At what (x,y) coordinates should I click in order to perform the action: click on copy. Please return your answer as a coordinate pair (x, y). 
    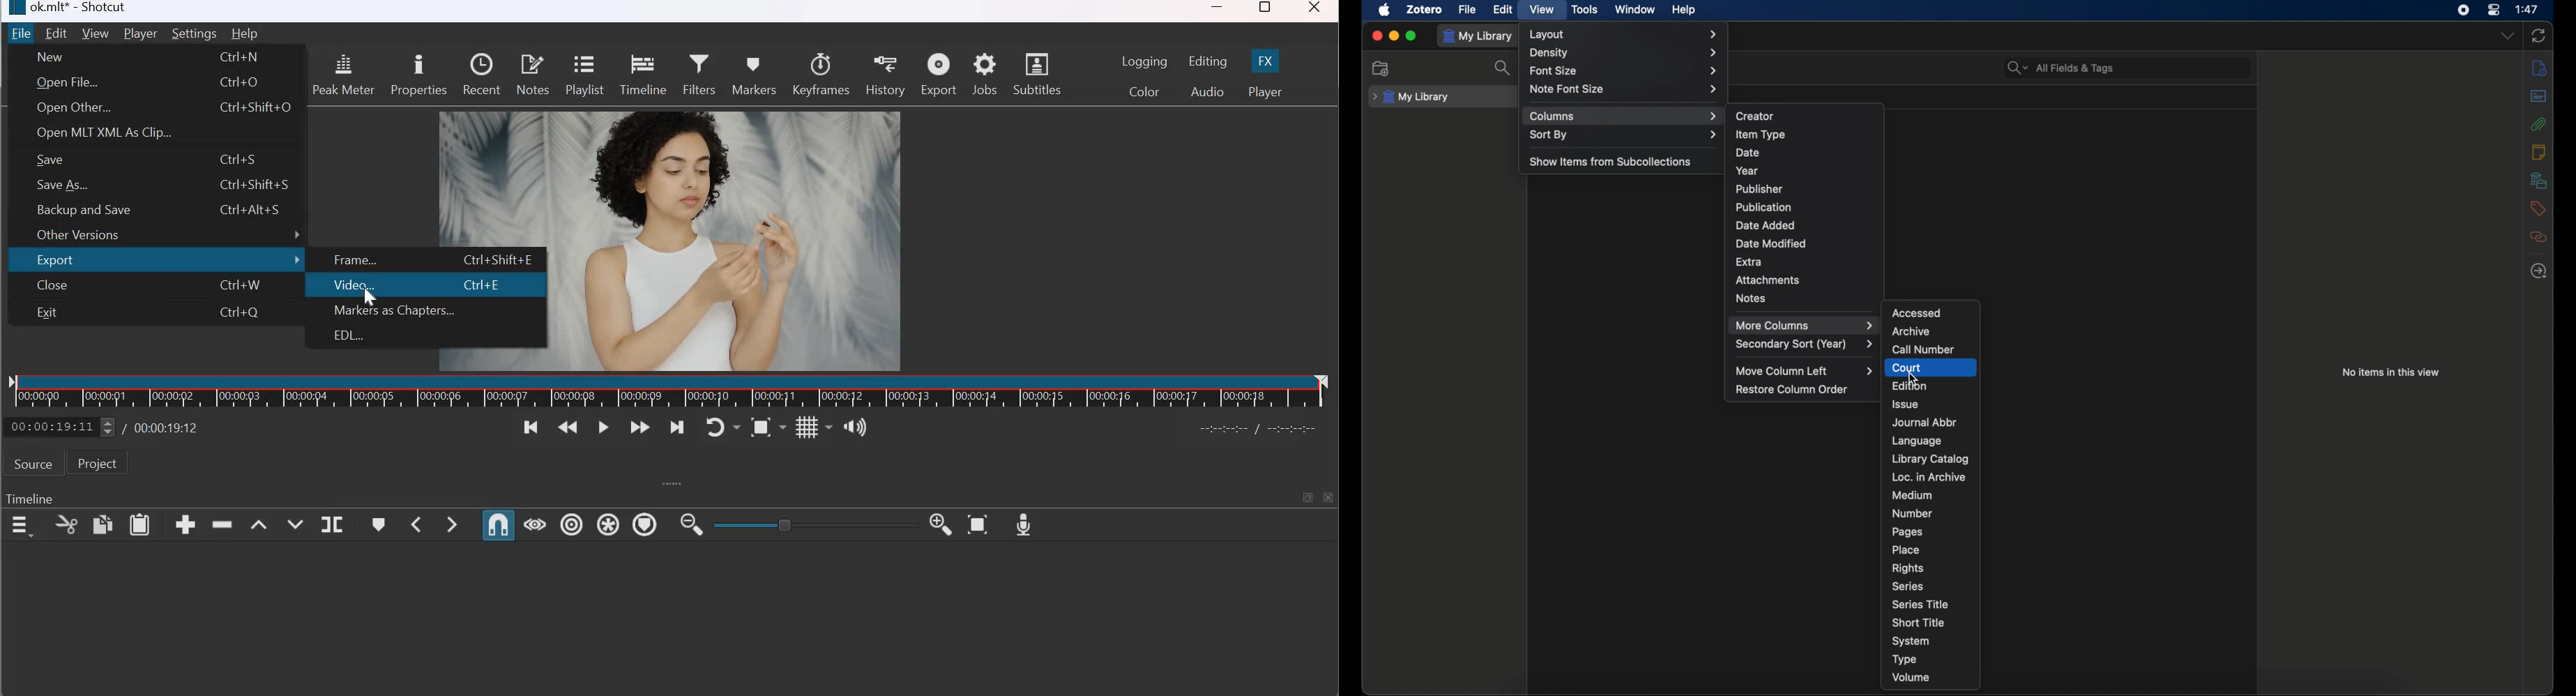
    Looking at the image, I should click on (102, 524).